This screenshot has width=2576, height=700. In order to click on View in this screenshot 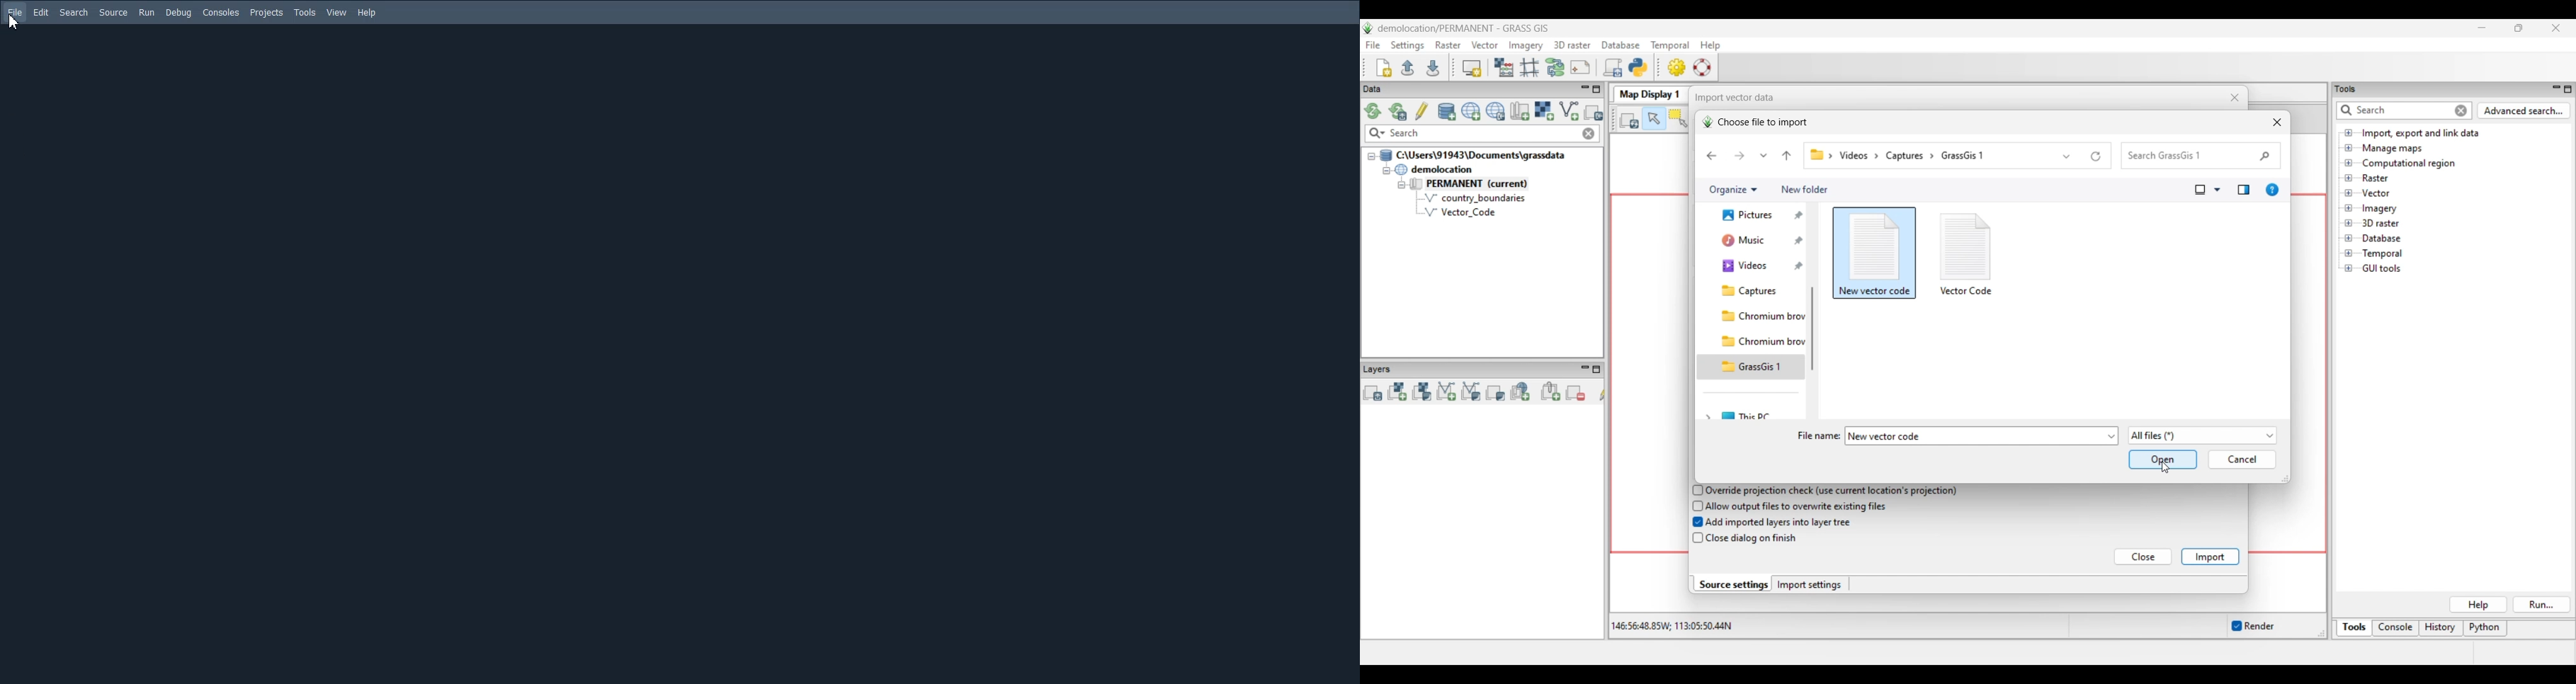, I will do `click(337, 13)`.